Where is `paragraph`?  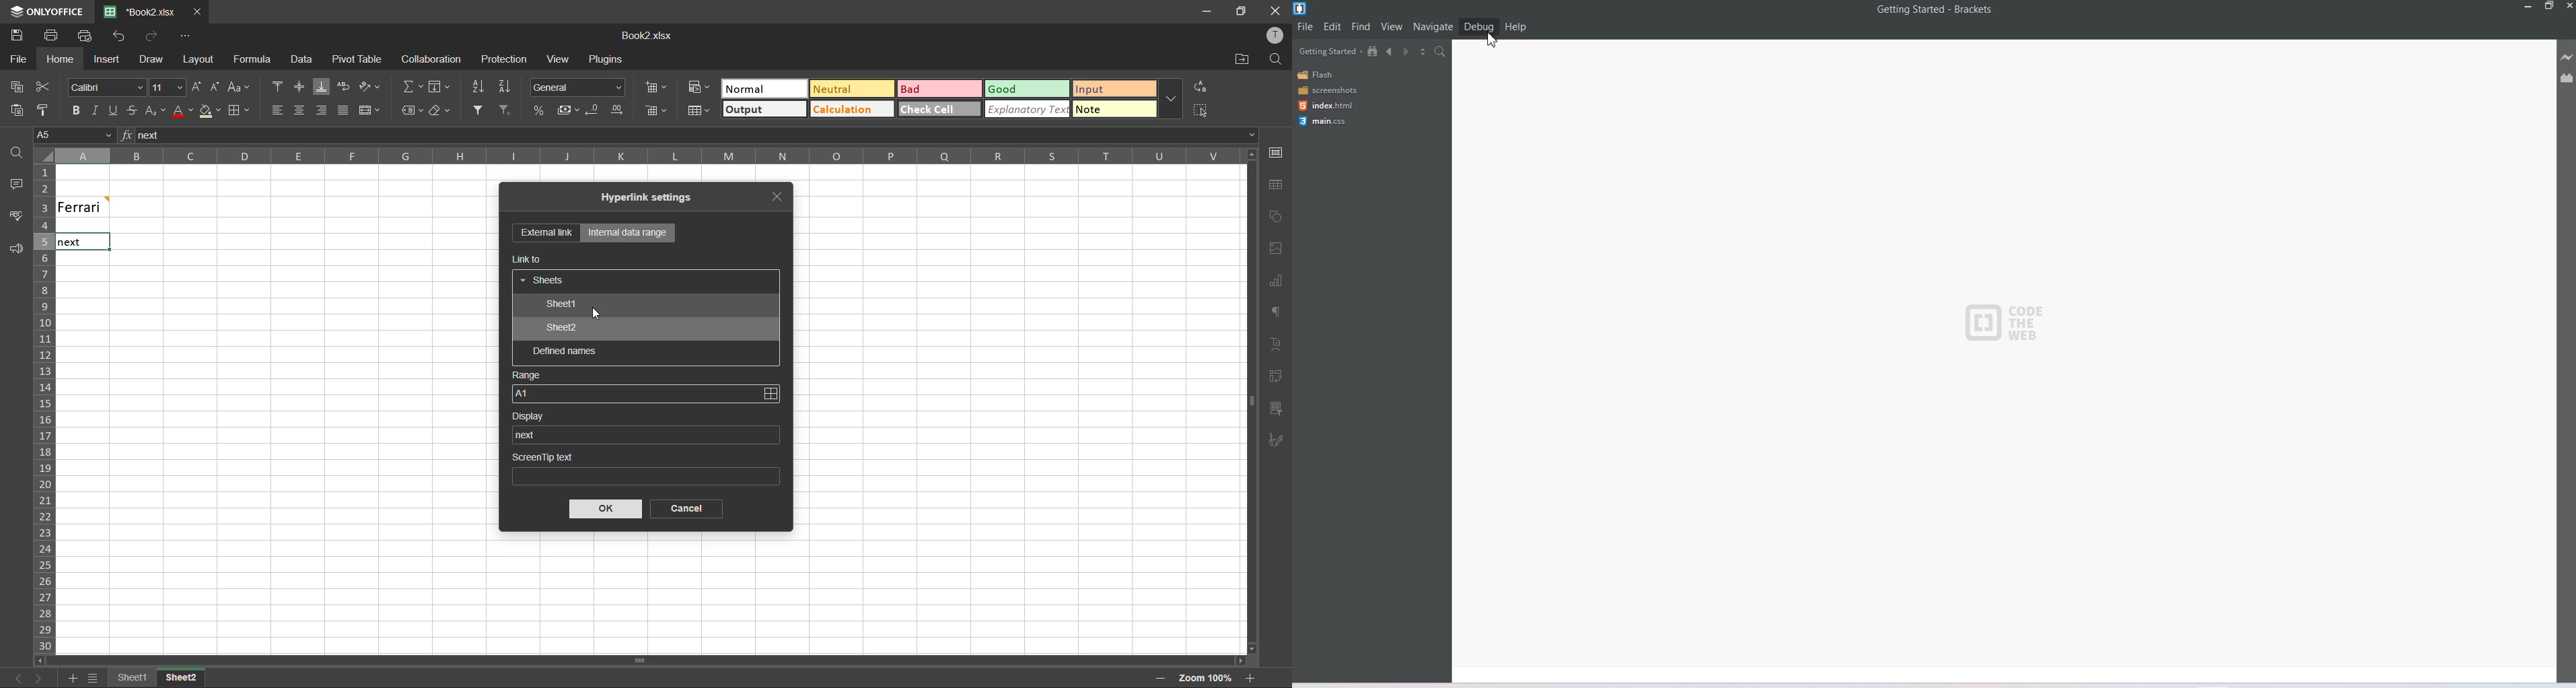
paragraph is located at coordinates (1277, 314).